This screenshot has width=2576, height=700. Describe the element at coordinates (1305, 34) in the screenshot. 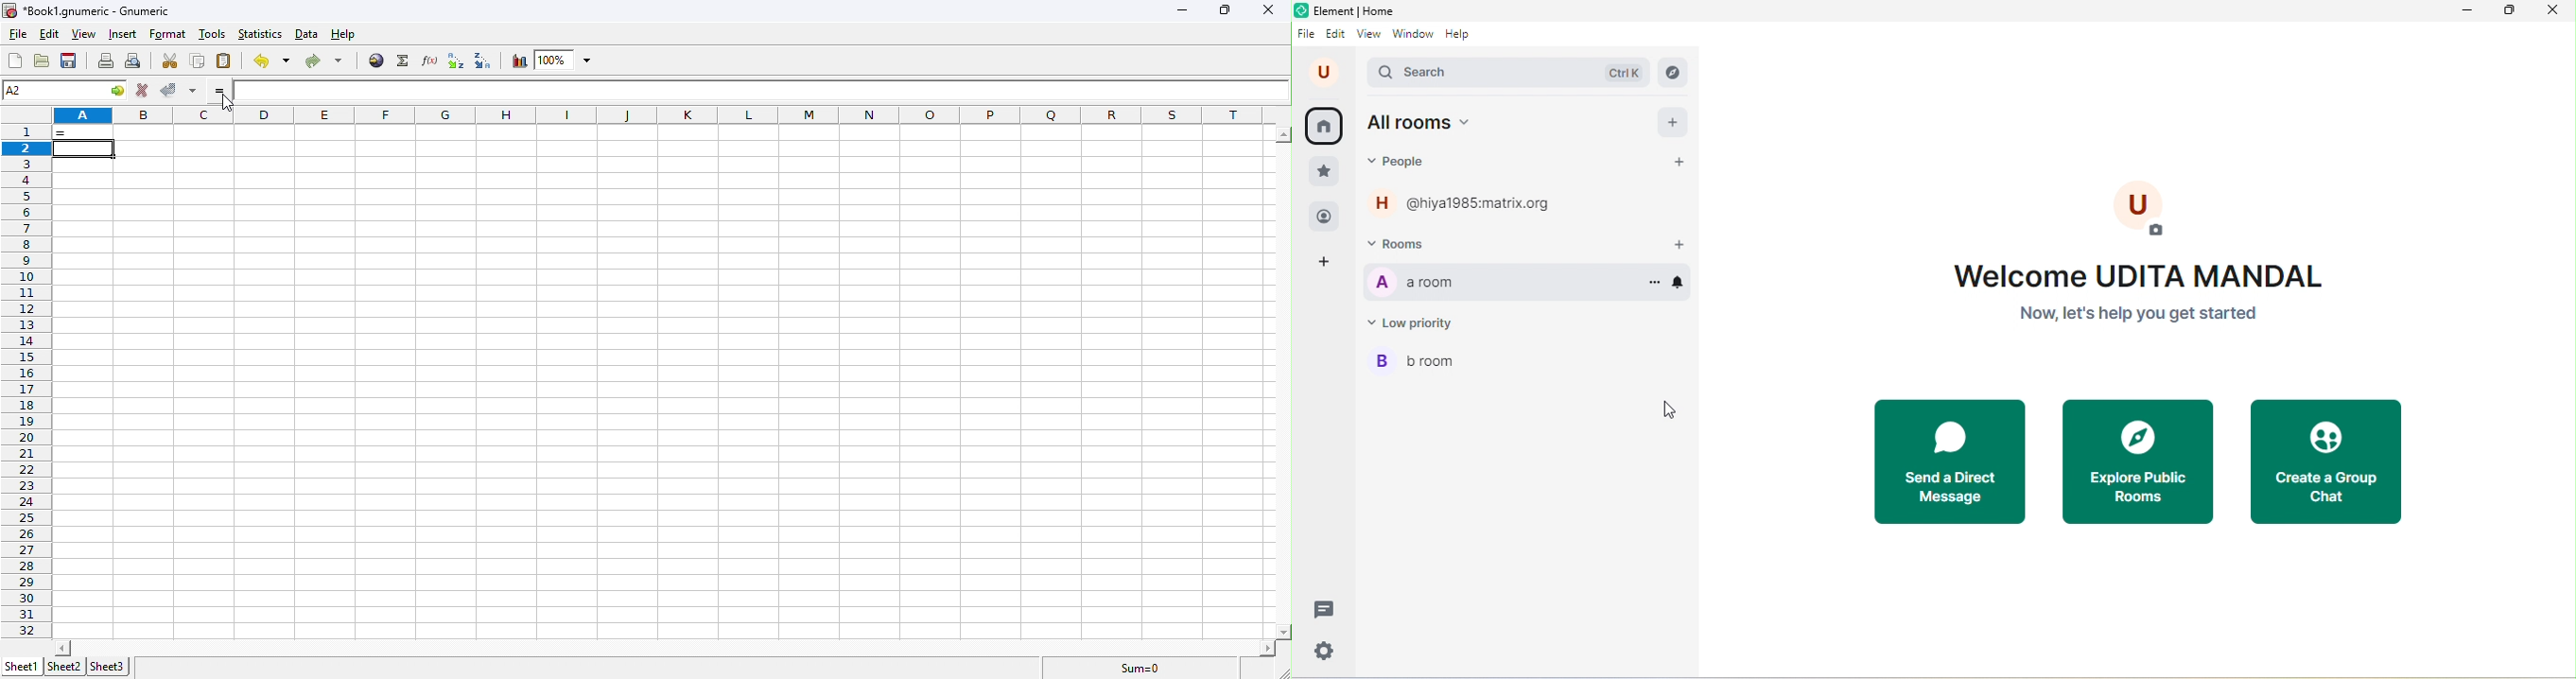

I see `file` at that location.